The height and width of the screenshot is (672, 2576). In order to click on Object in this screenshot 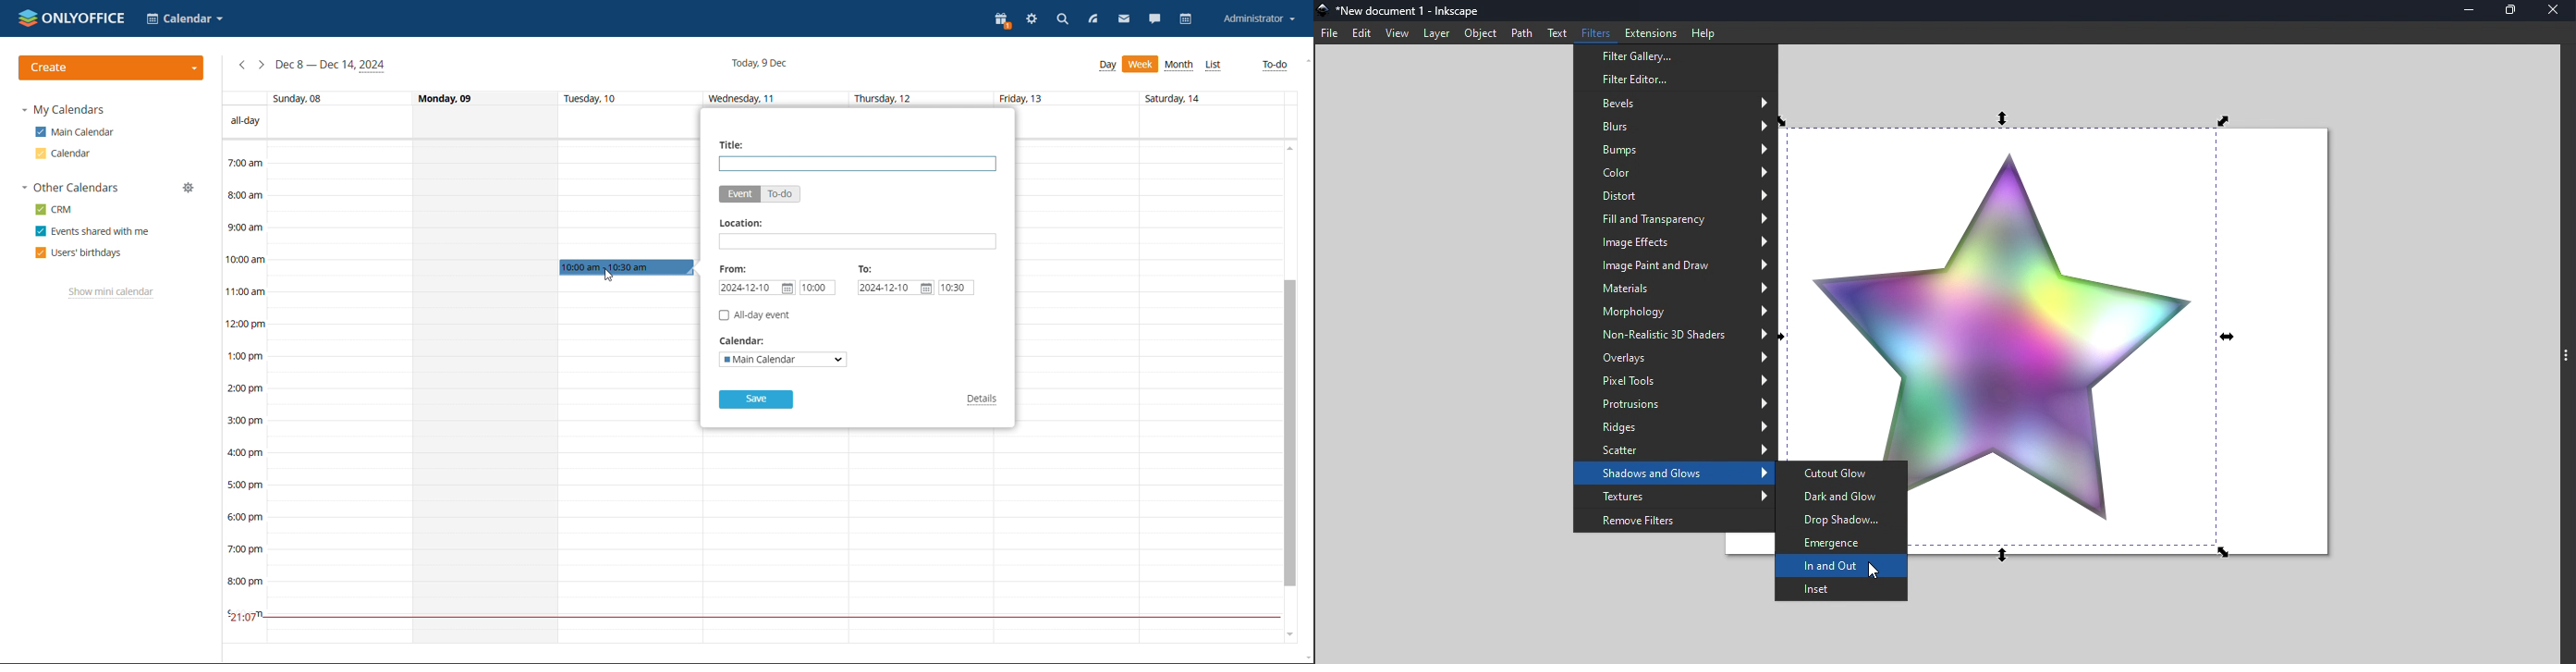, I will do `click(1480, 33)`.